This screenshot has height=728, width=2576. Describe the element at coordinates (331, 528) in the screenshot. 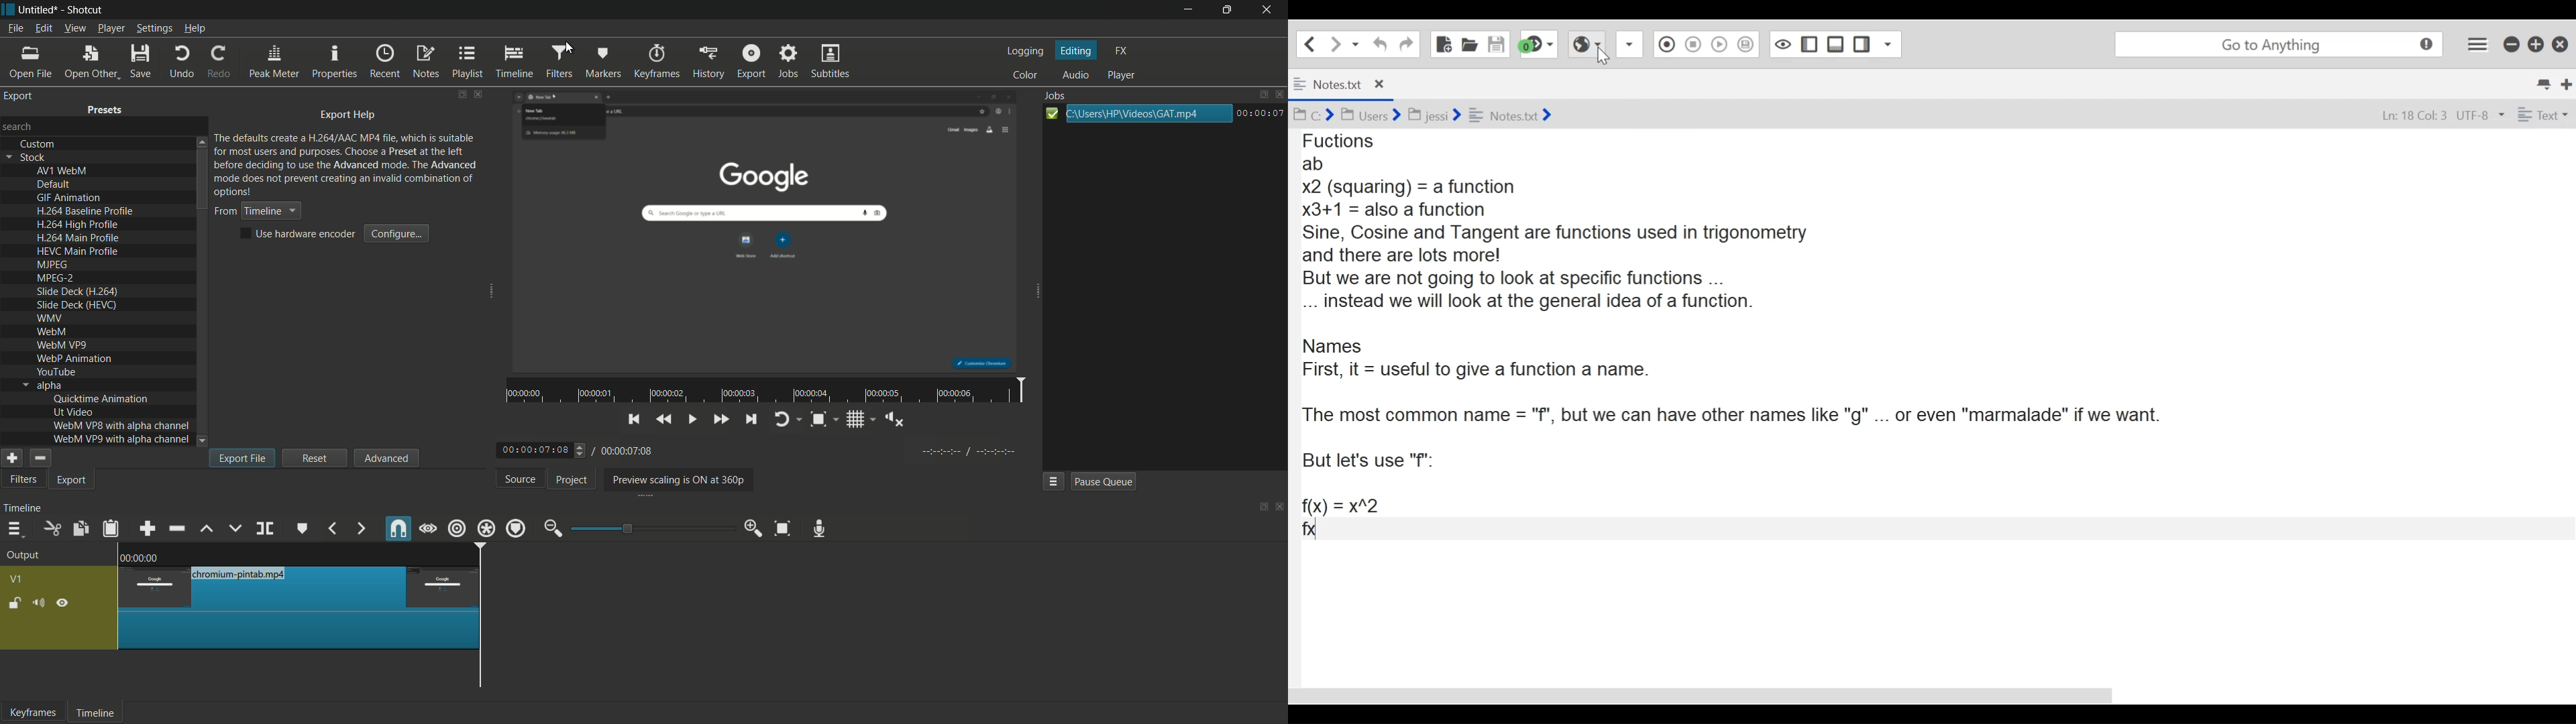

I see `previous marker` at that location.